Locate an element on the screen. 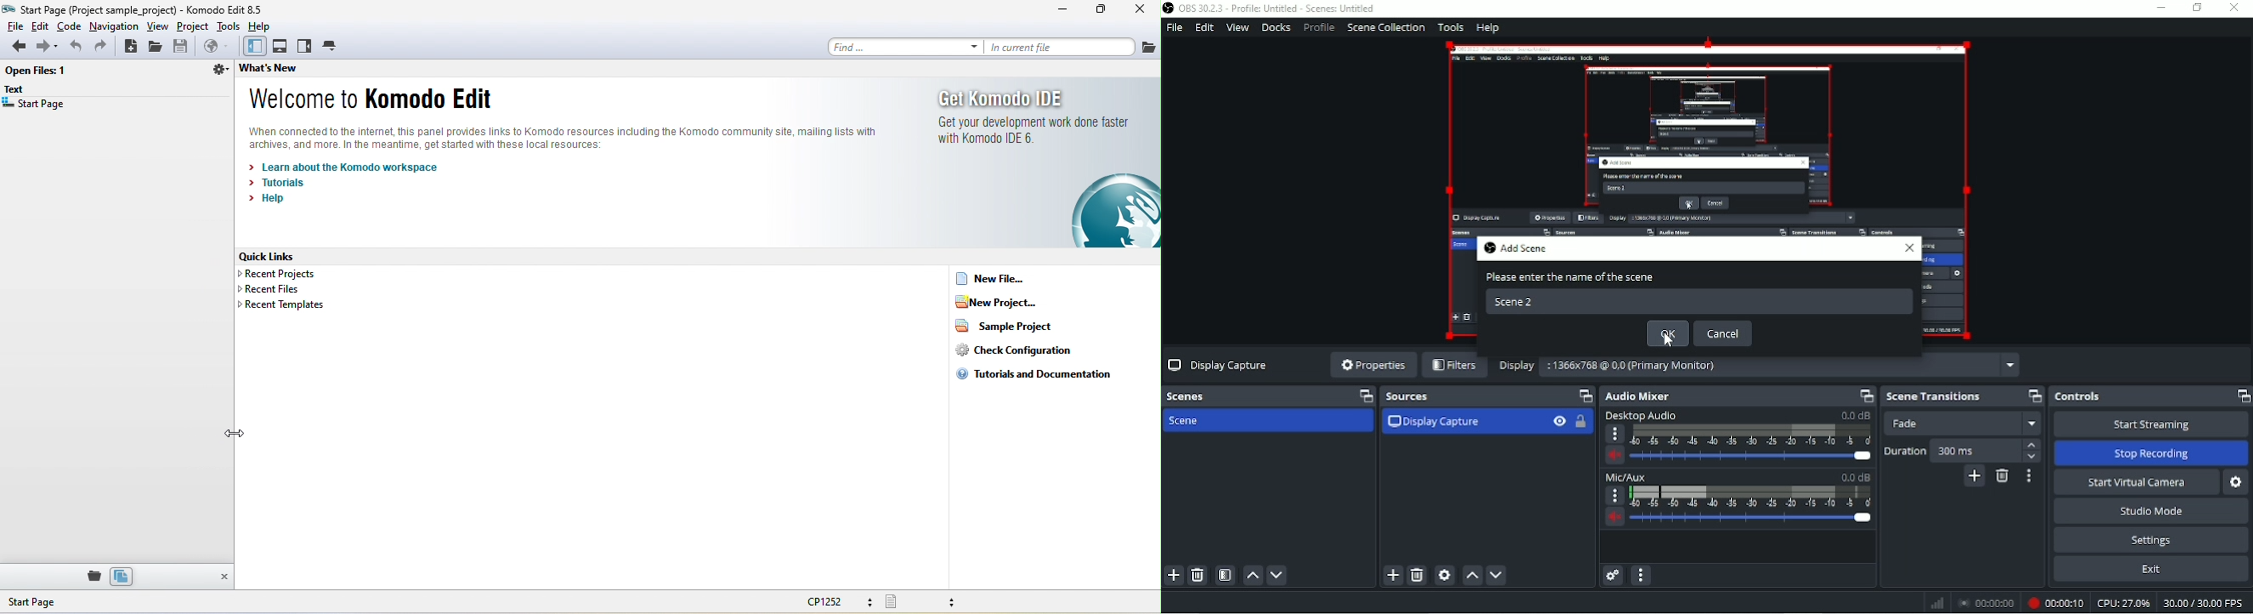 The height and width of the screenshot is (616, 2268). cp1252 is located at coordinates (843, 603).